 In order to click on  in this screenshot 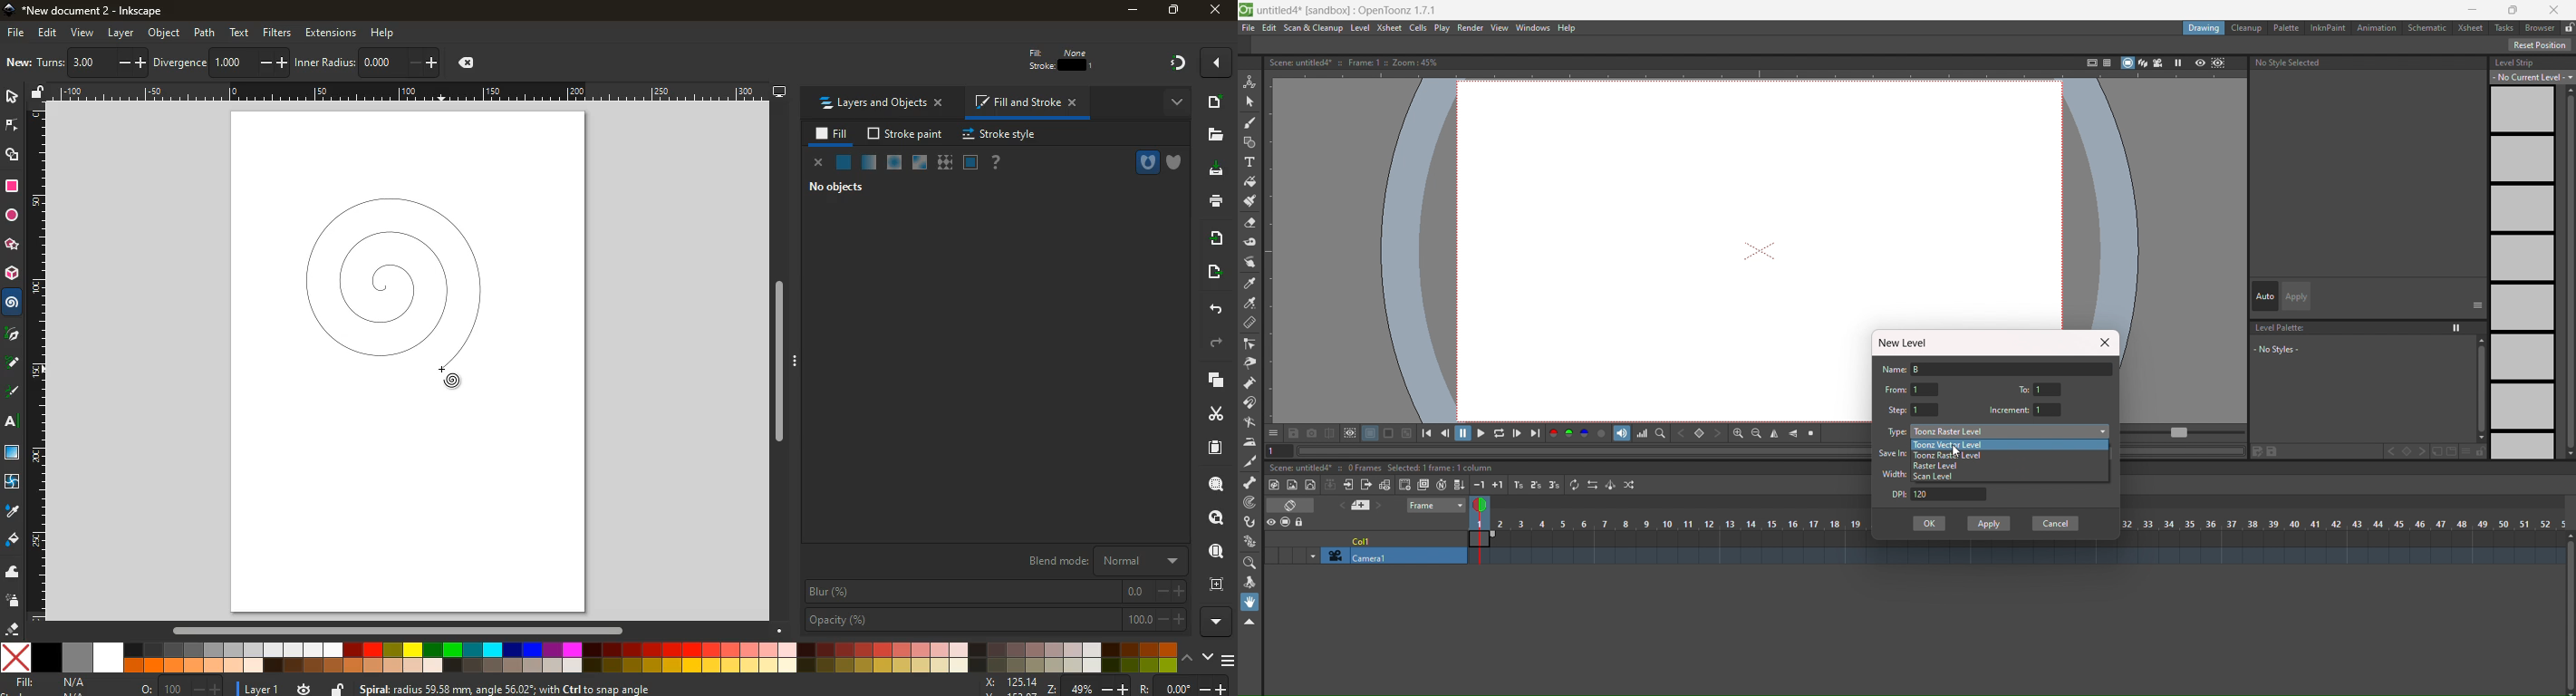, I will do `click(322, 61)`.